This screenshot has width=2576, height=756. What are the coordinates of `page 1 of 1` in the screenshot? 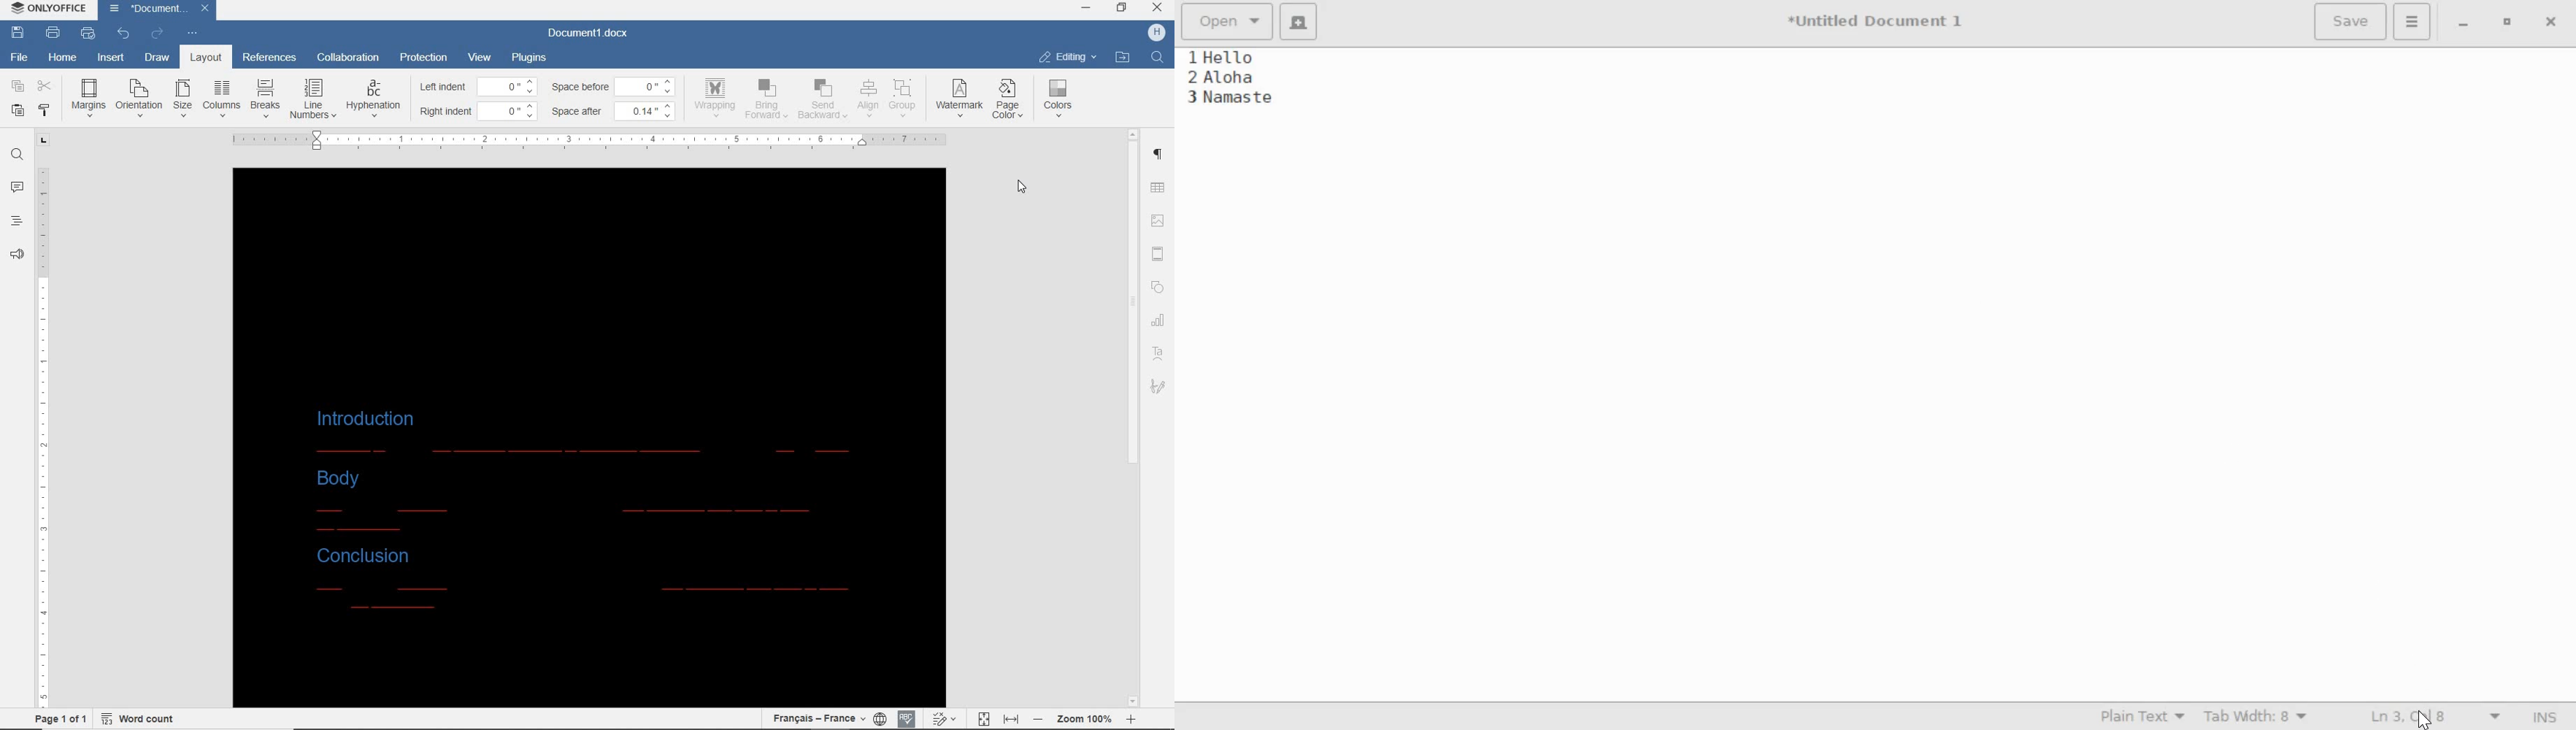 It's located at (59, 719).